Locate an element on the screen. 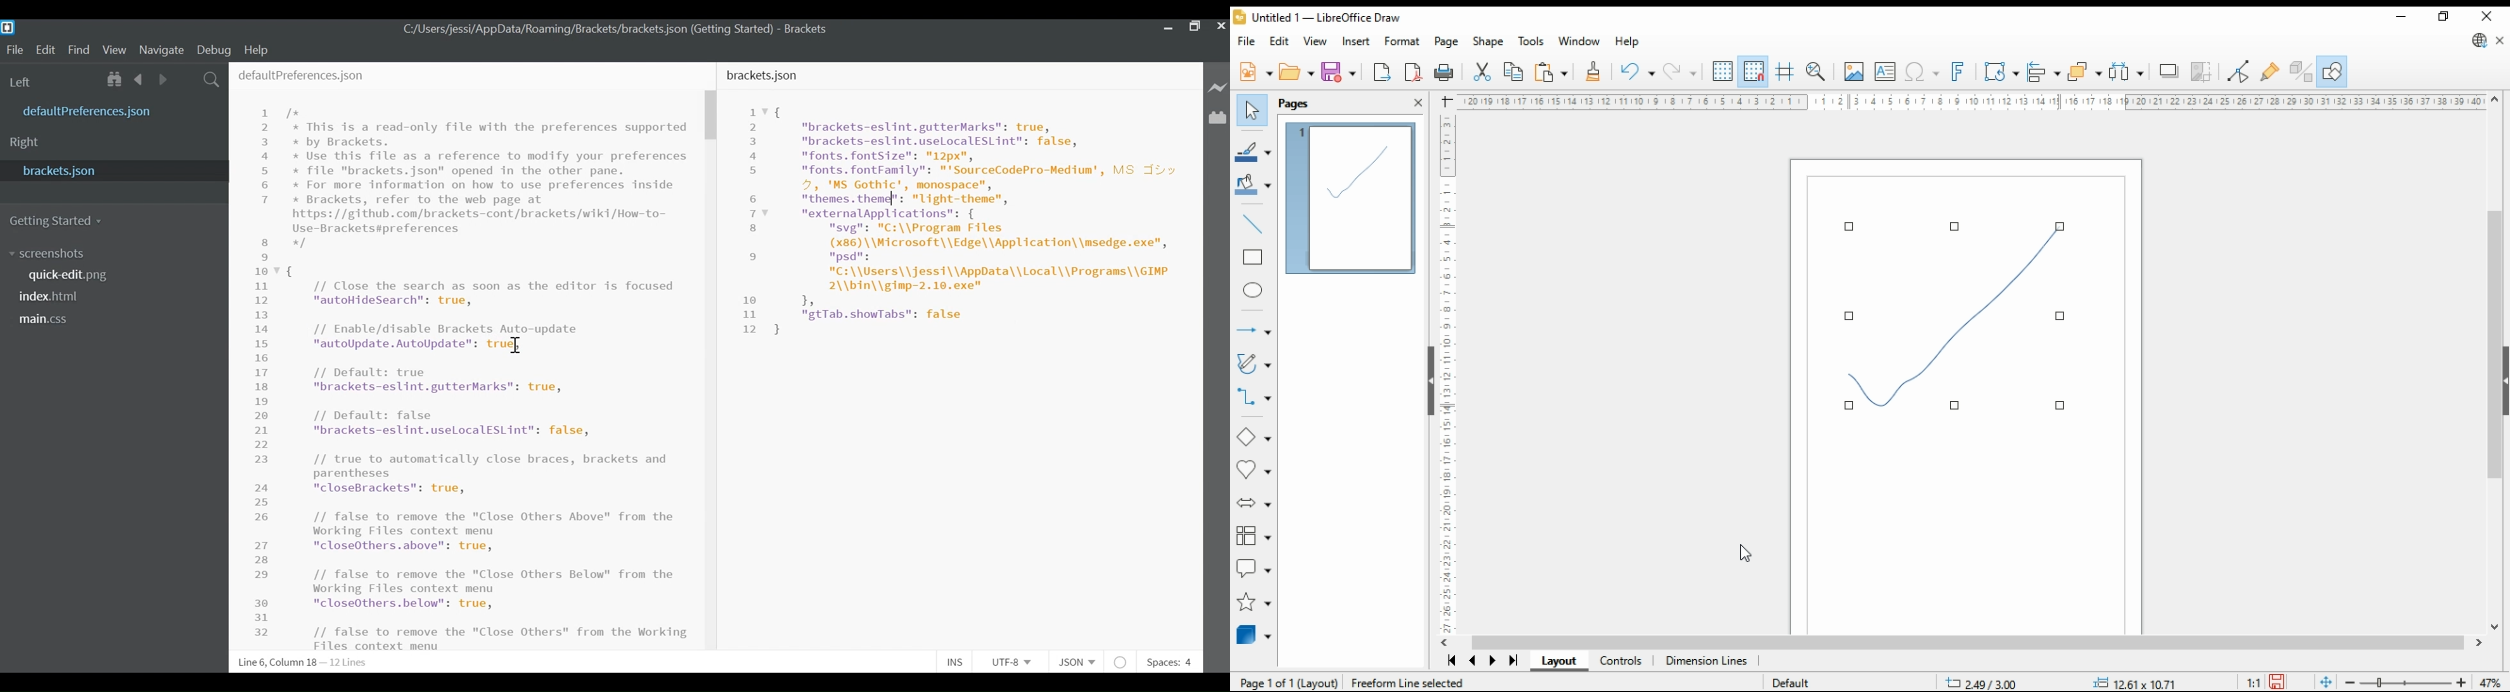 This screenshot has height=700, width=2520. Select File Encoding is located at coordinates (1012, 664).